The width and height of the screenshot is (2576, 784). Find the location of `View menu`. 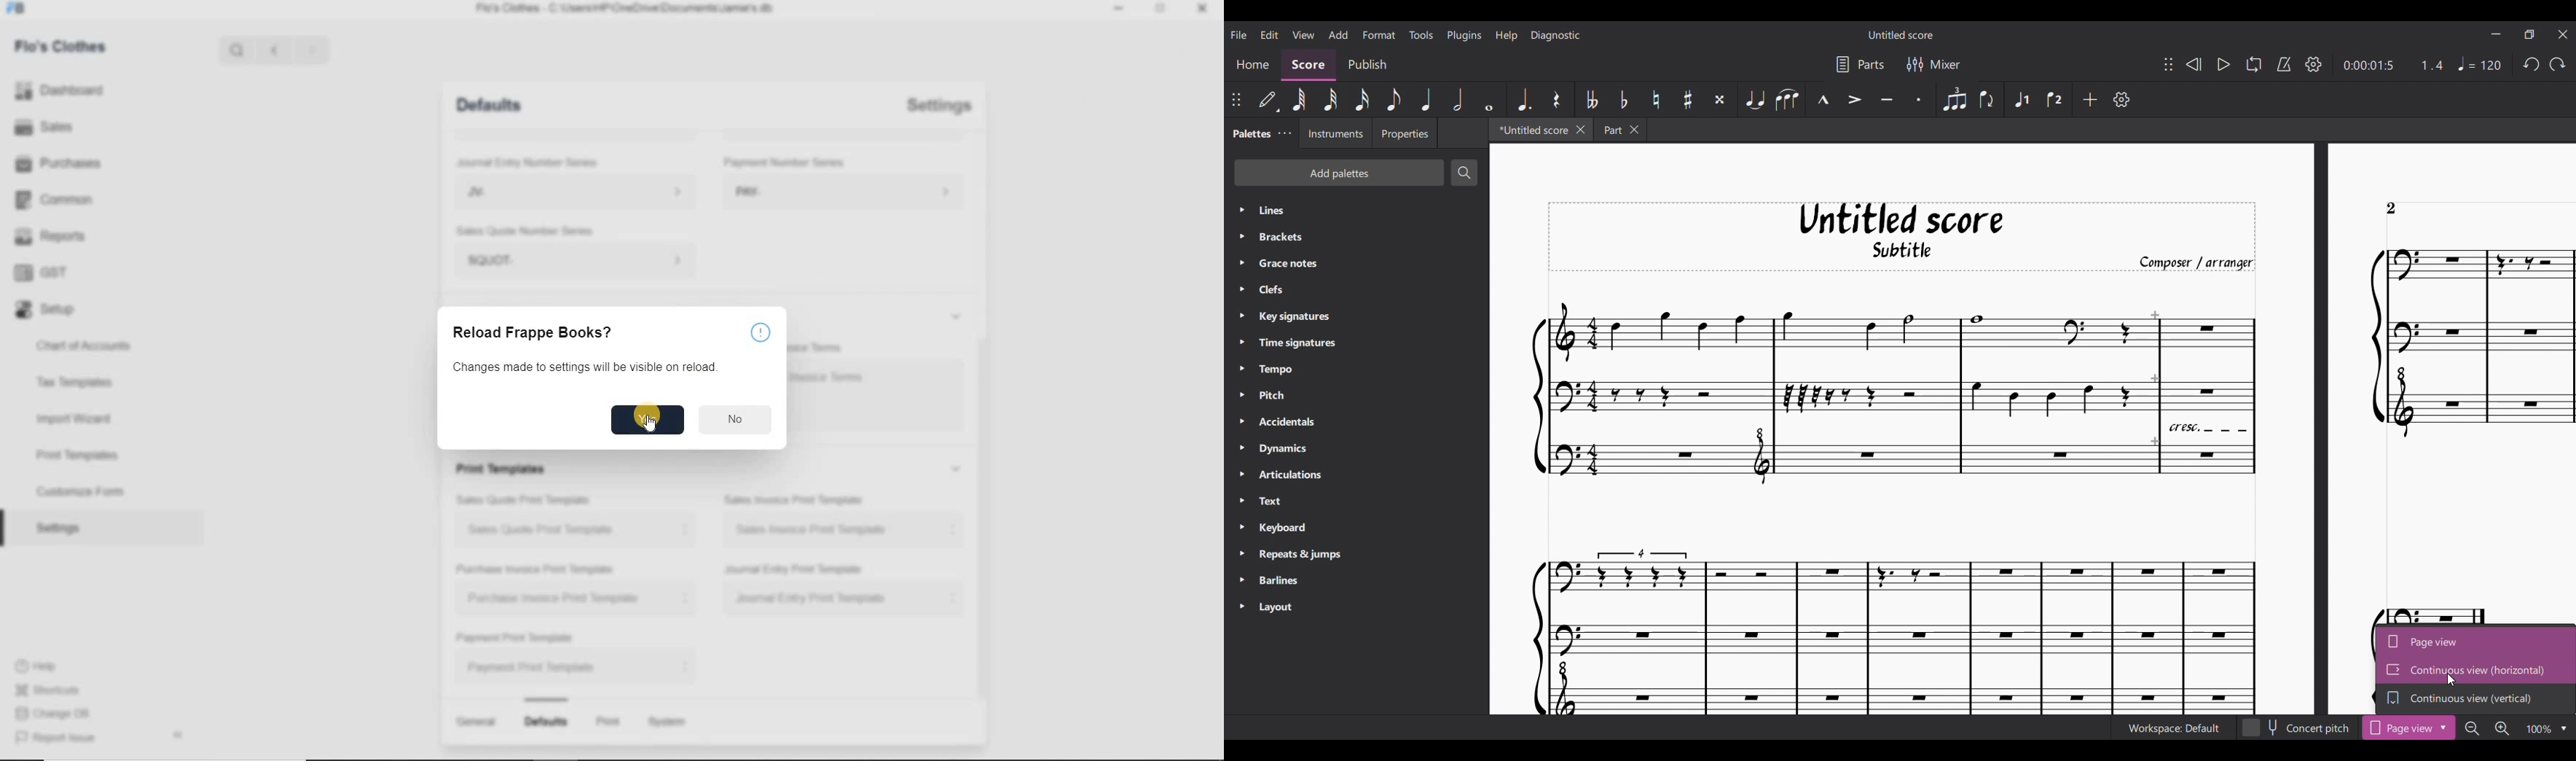

View menu is located at coordinates (1304, 33).